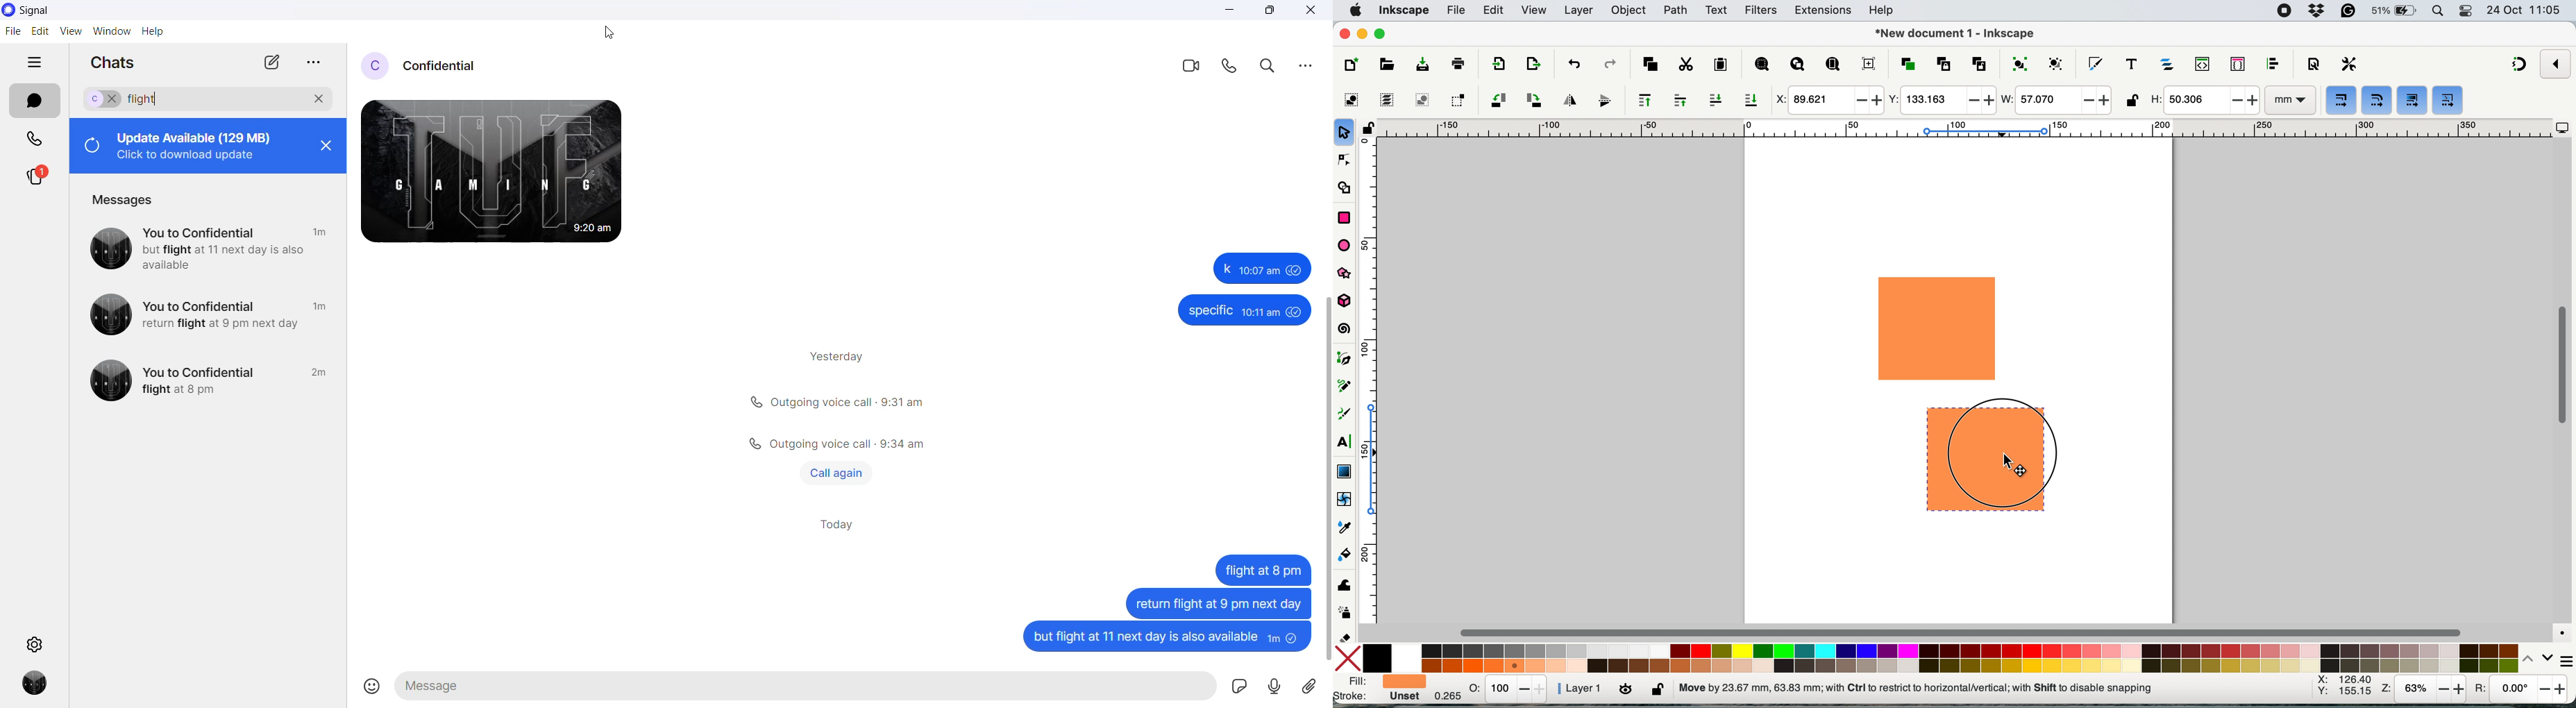 The width and height of the screenshot is (2576, 728). I want to click on calls, so click(31, 139).